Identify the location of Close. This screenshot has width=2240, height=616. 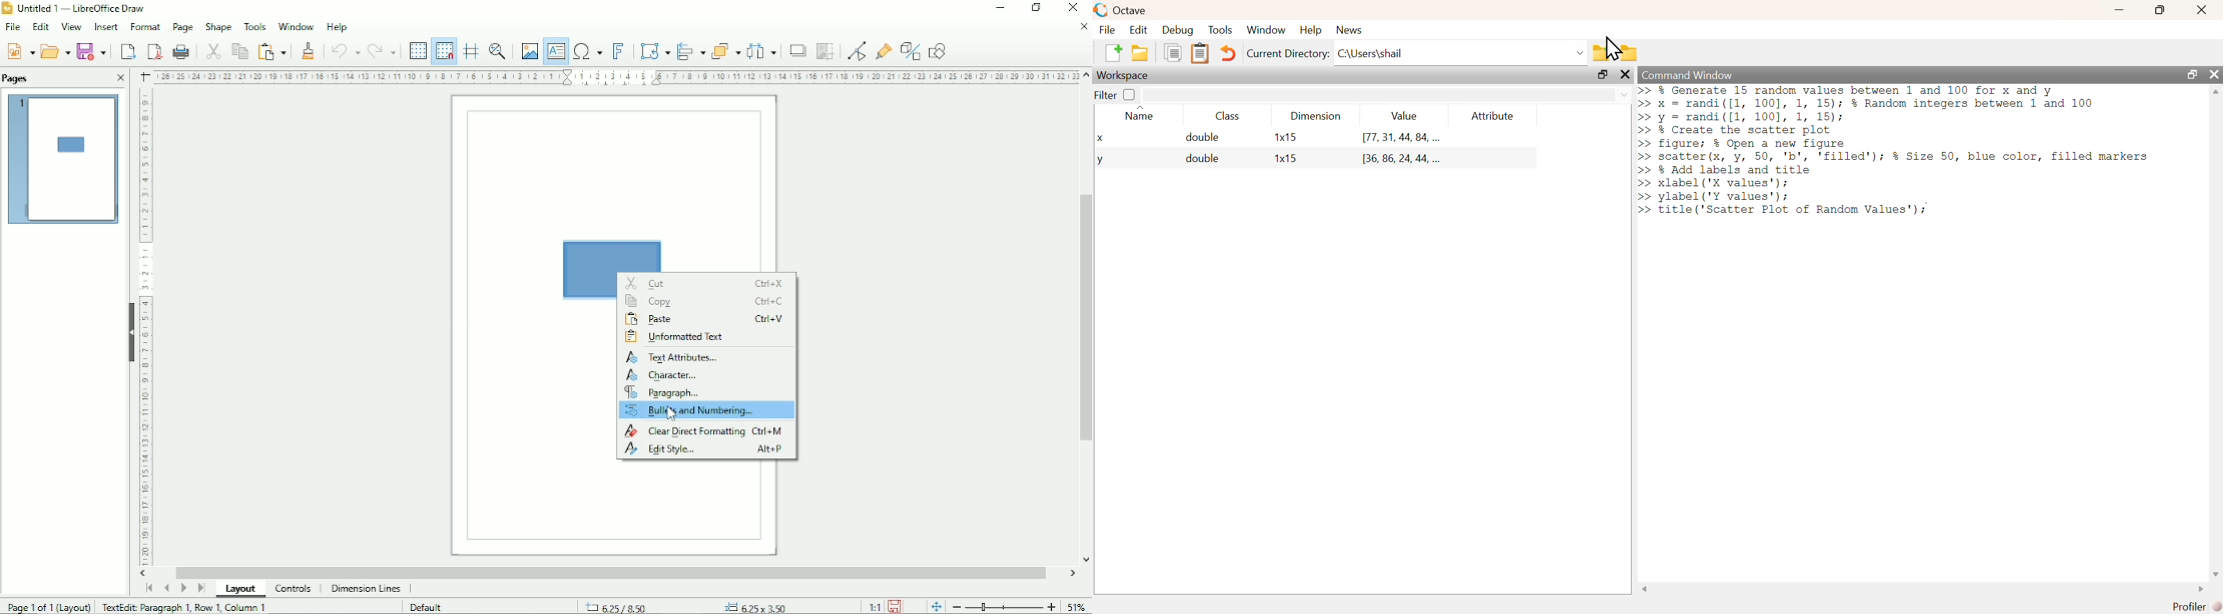
(1083, 27).